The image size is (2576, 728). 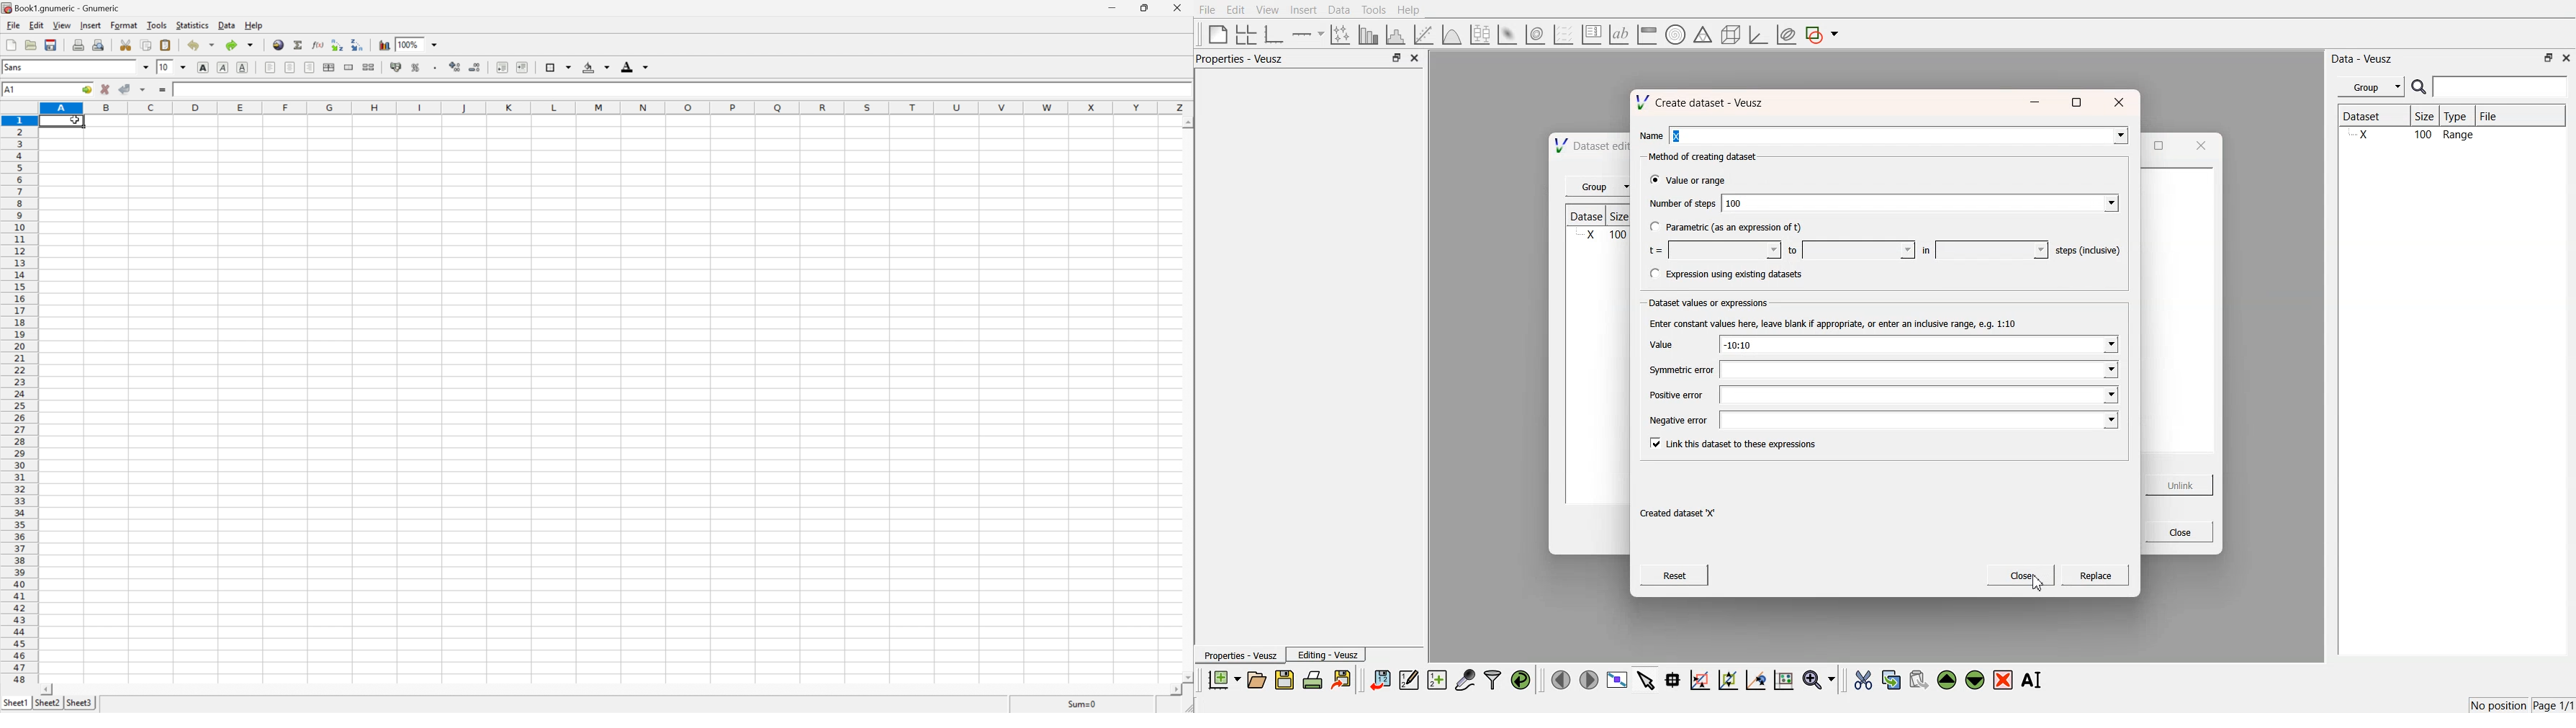 What do you see at coordinates (298, 44) in the screenshot?
I see `sum in current cell` at bounding box center [298, 44].